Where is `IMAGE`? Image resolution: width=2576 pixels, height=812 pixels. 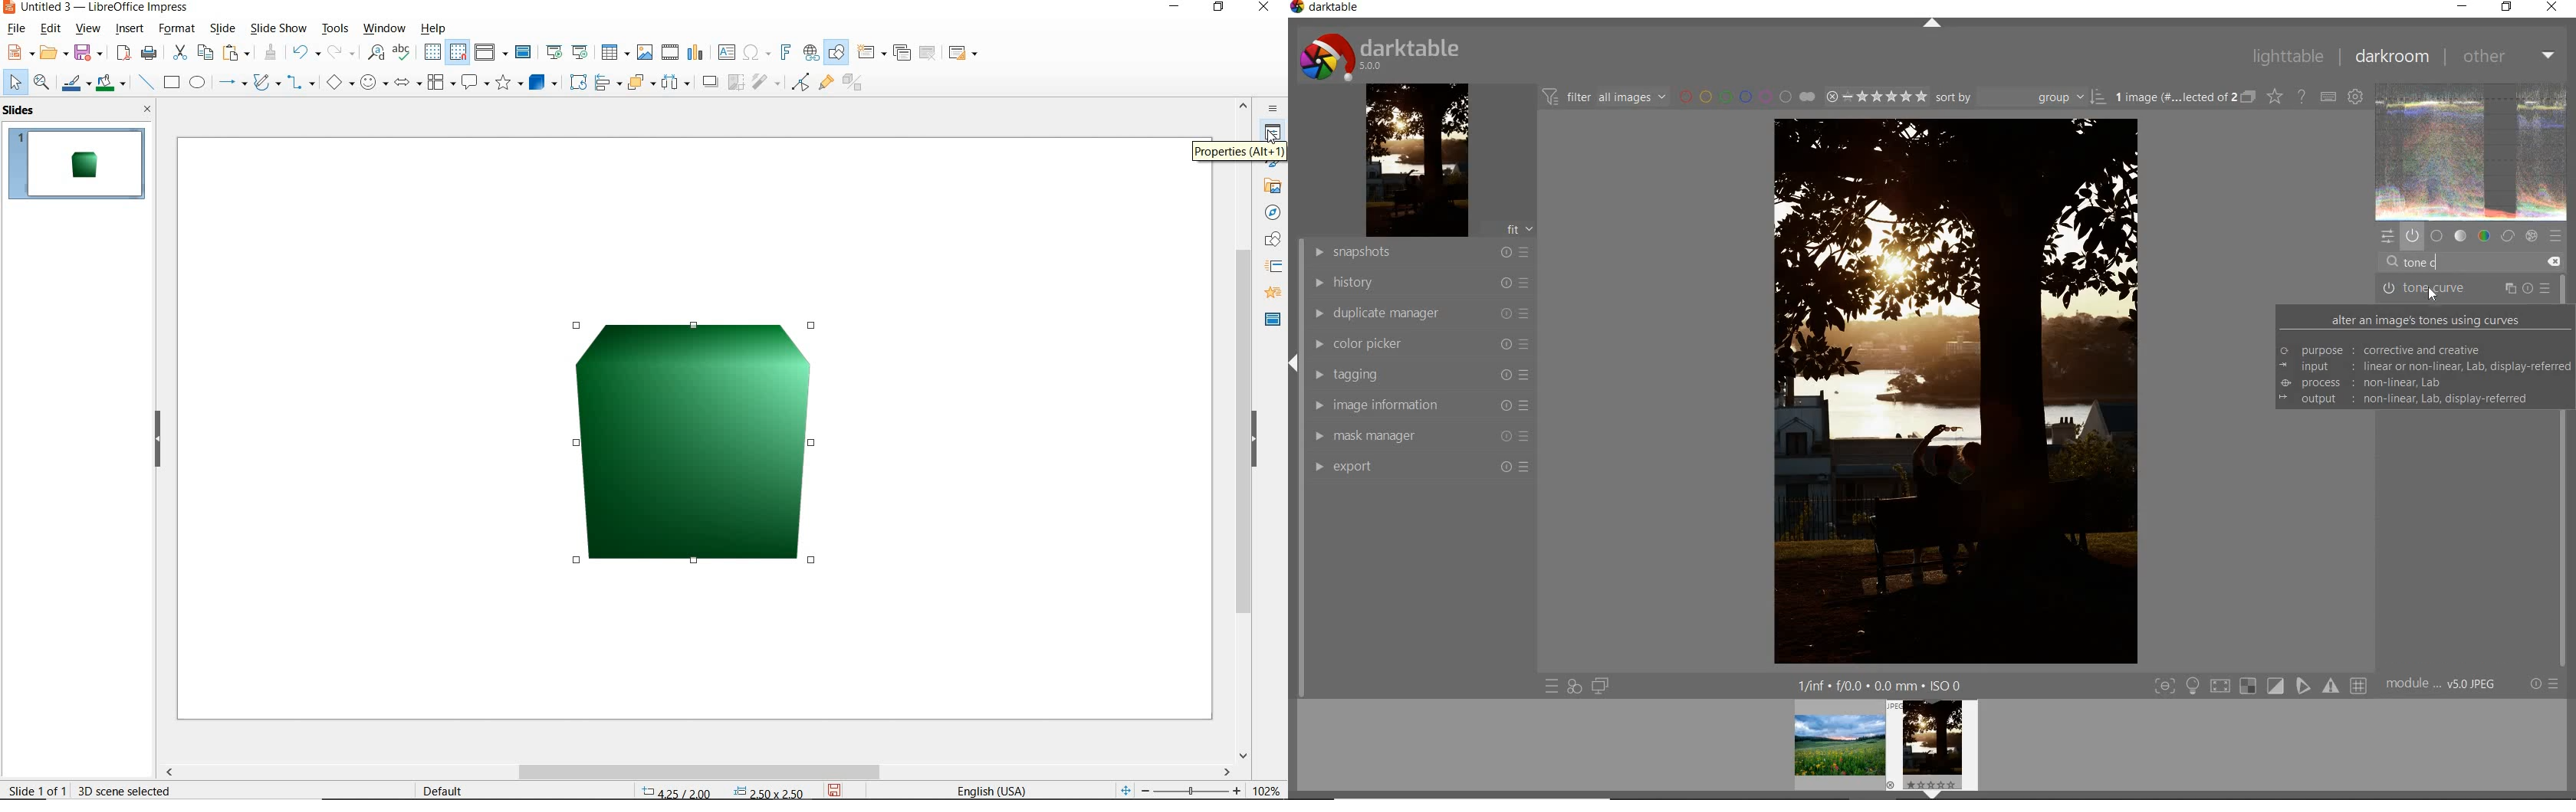 IMAGE is located at coordinates (694, 437).